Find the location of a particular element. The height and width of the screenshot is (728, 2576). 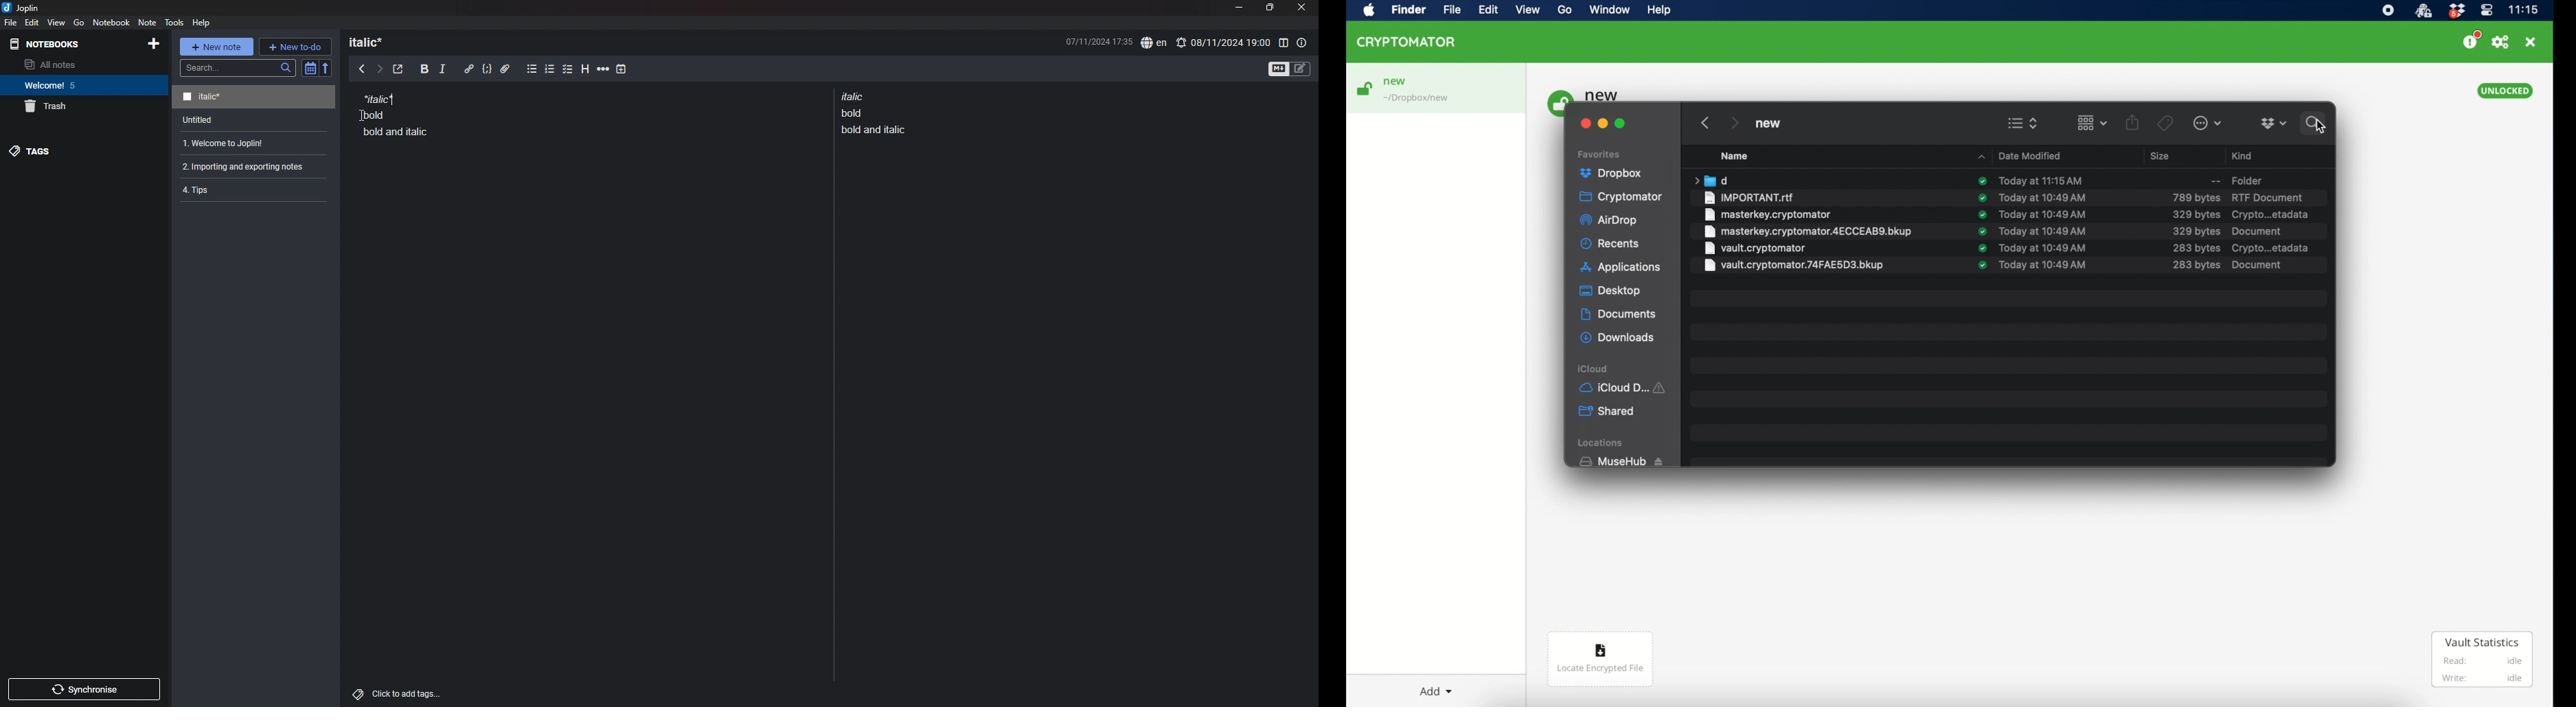

resize is located at coordinates (1269, 8).